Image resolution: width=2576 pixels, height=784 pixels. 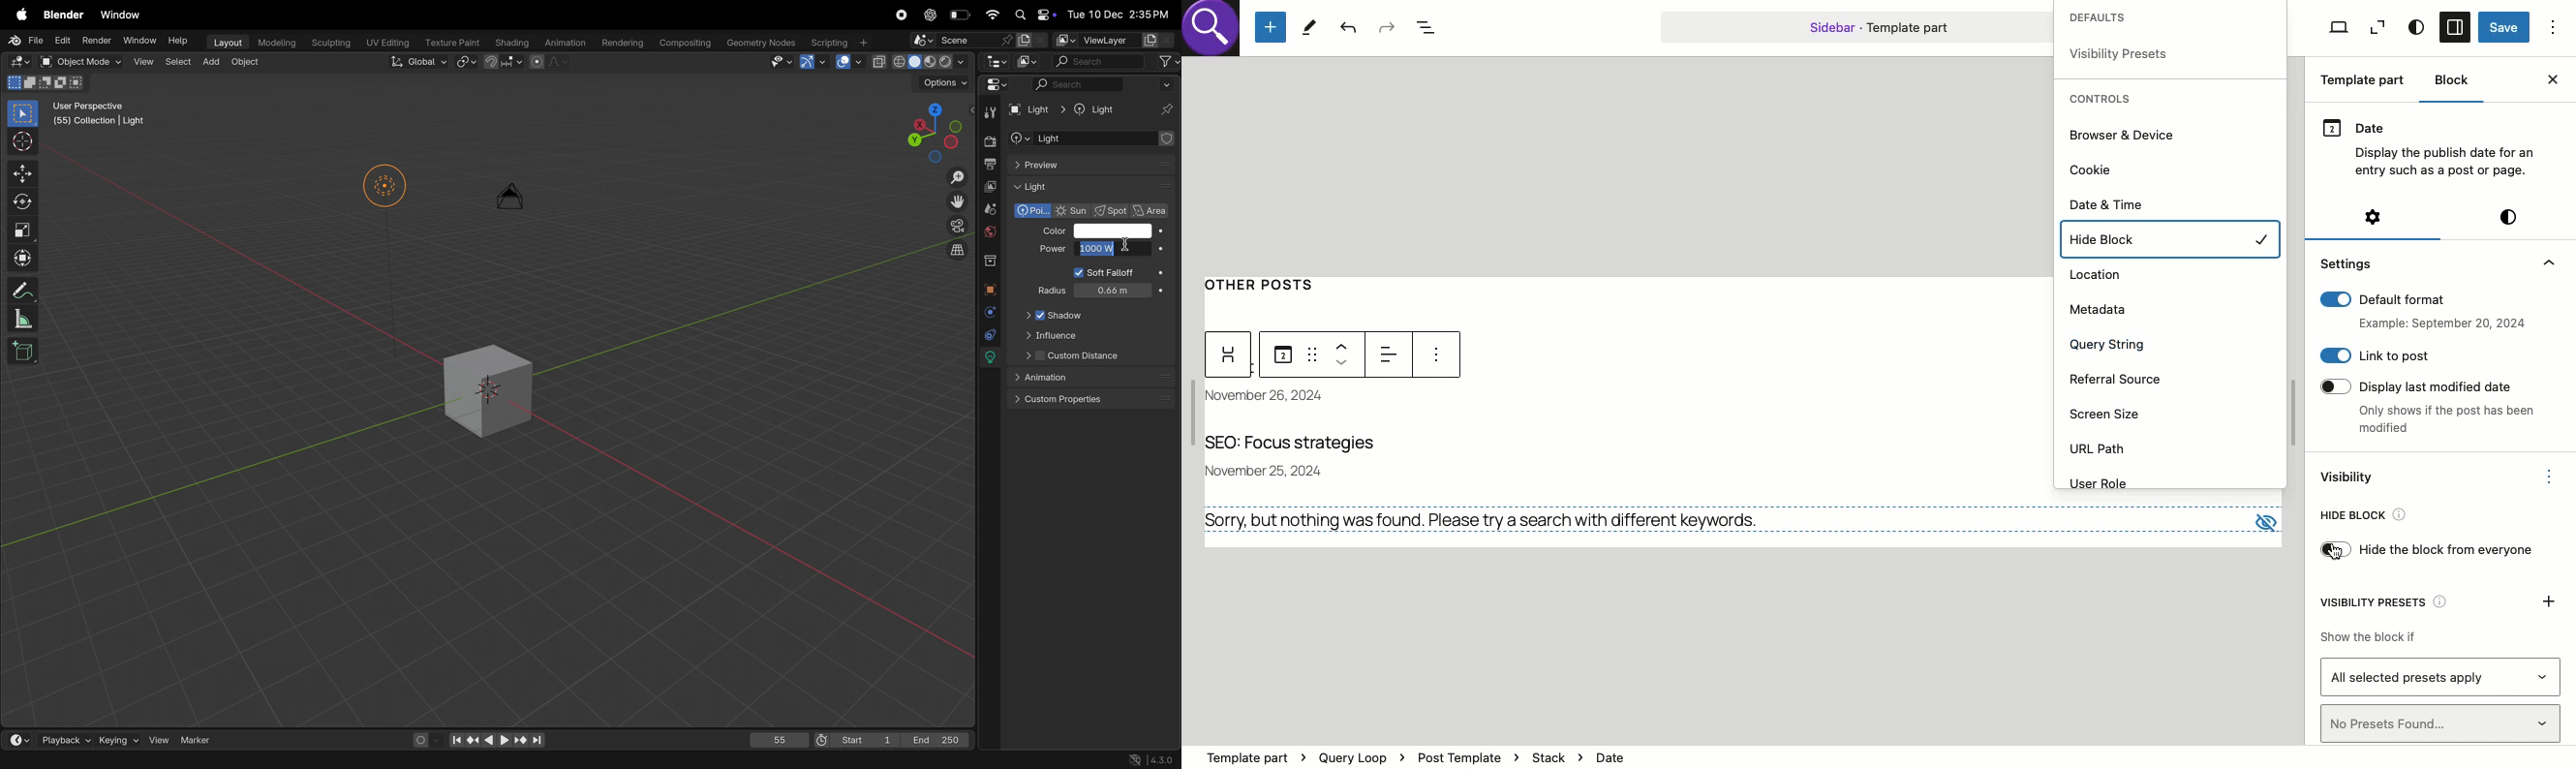 I want to click on geometery nodes, so click(x=762, y=42).